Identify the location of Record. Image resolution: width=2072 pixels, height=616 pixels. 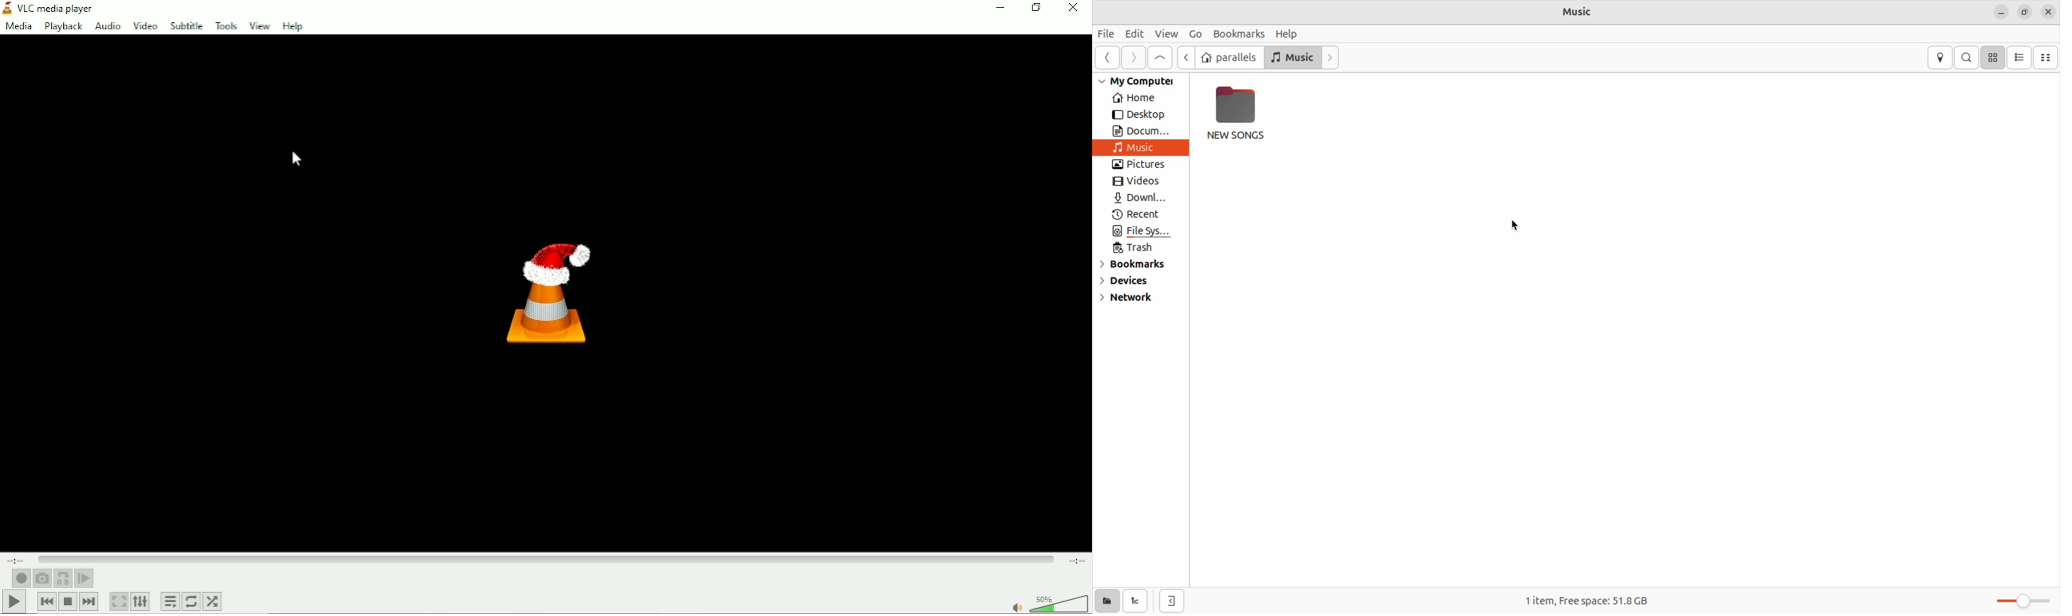
(21, 578).